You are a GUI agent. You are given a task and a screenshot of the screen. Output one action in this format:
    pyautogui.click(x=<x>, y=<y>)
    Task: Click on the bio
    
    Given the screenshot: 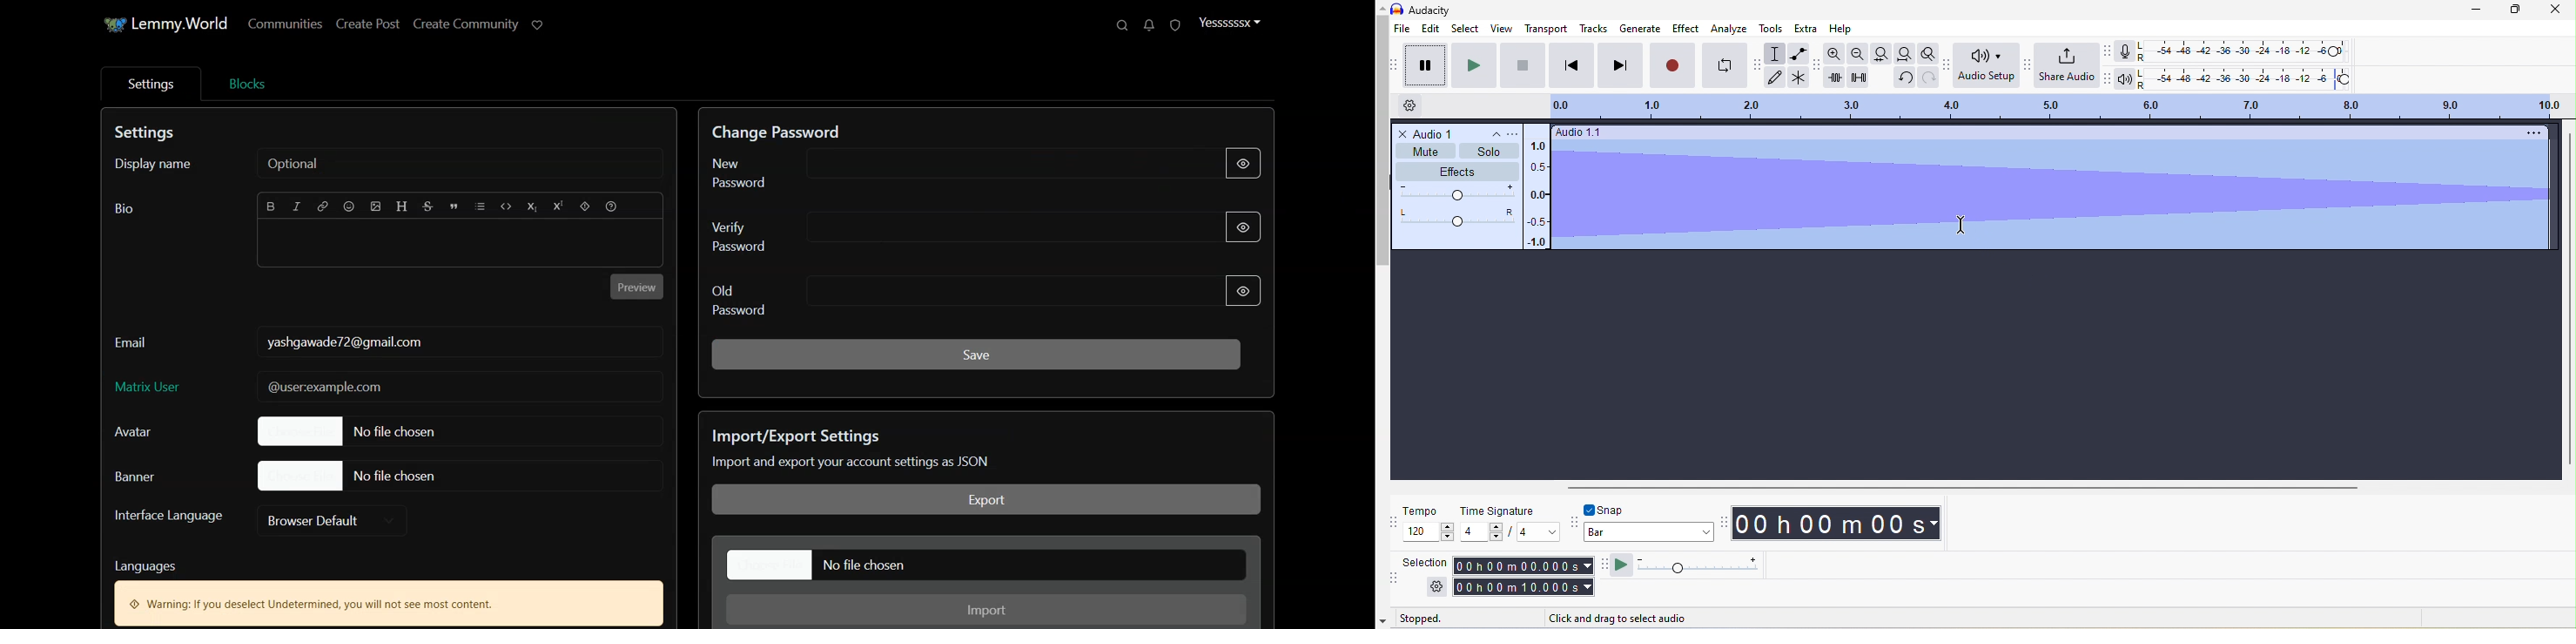 What is the action you would take?
    pyautogui.click(x=120, y=211)
    